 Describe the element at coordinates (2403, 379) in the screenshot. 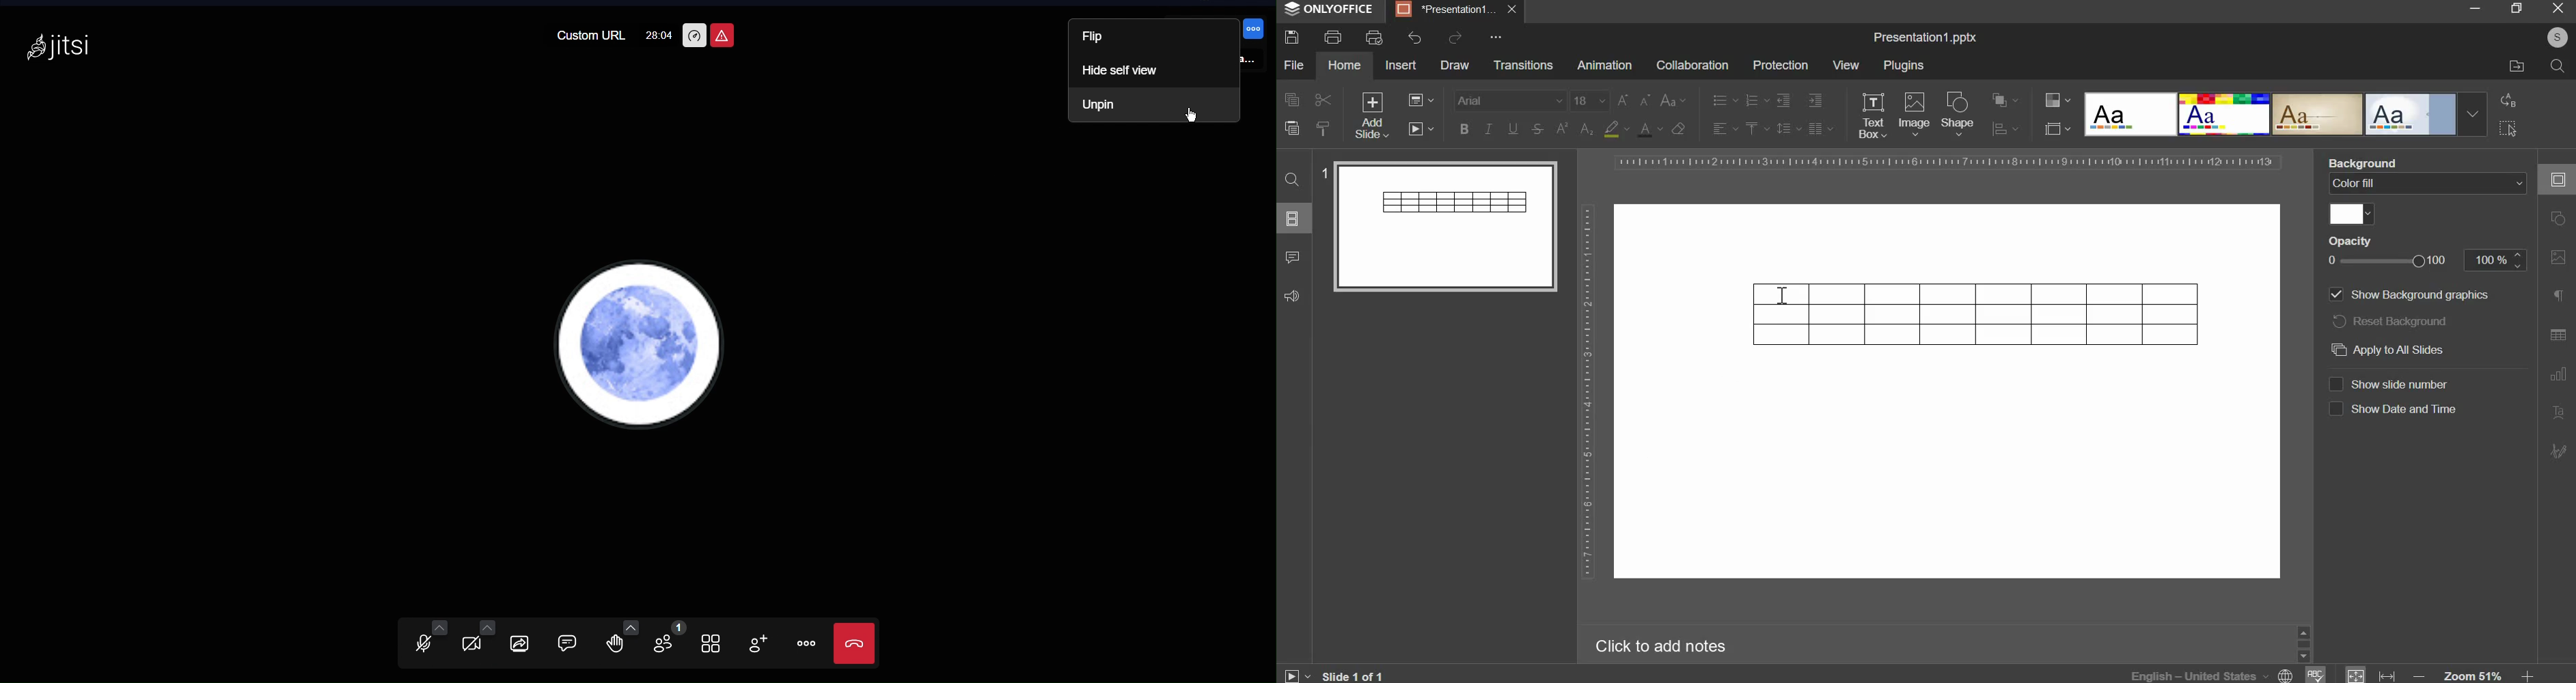

I see `Show slide color` at that location.